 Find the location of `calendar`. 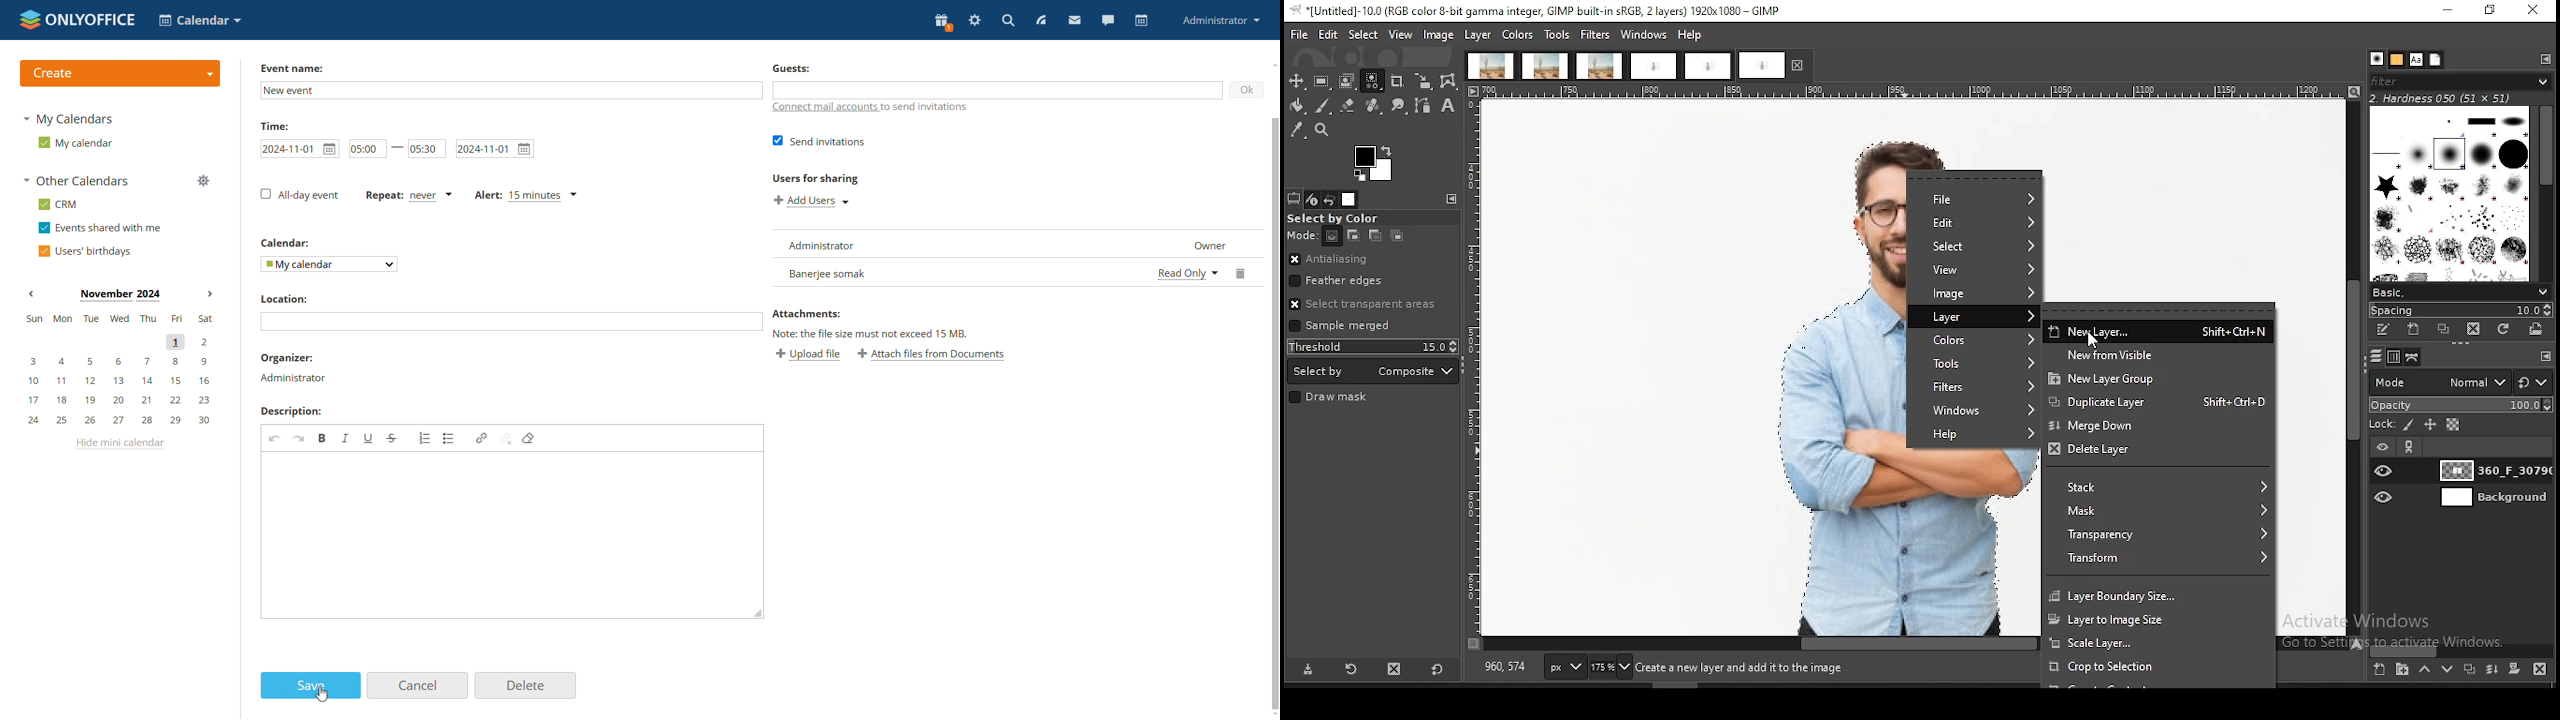

calendar is located at coordinates (1141, 21).